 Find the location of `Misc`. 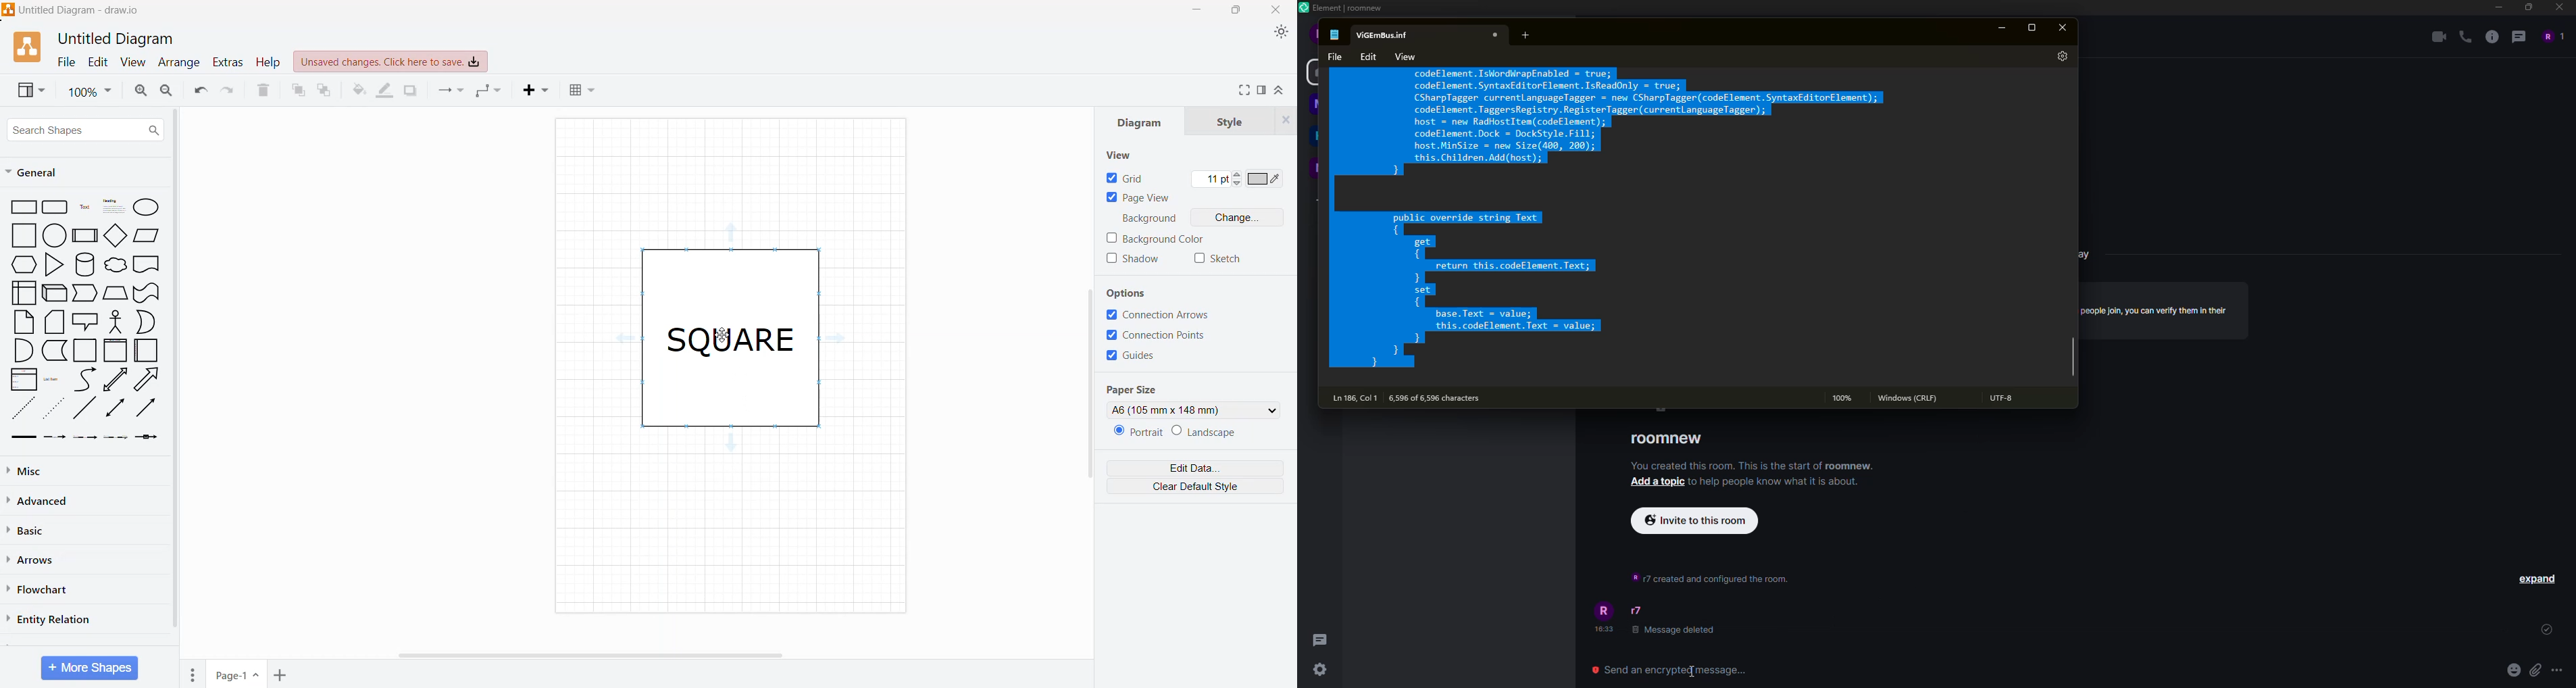

Misc is located at coordinates (41, 469).